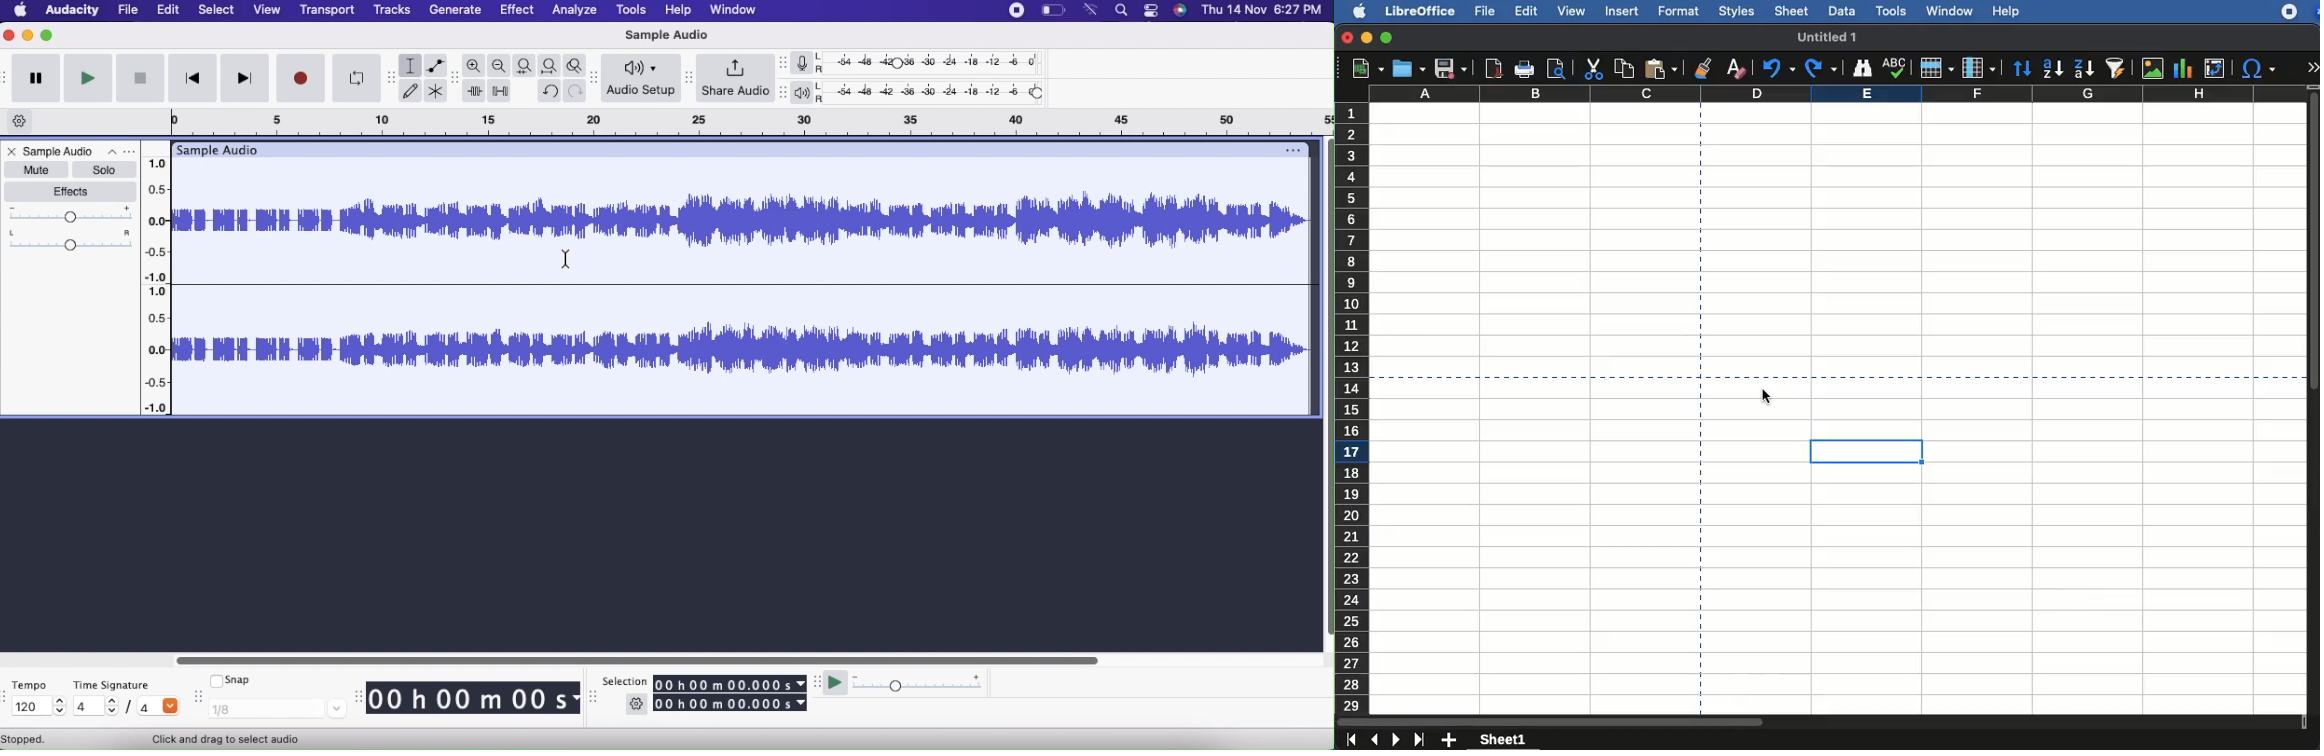 The width and height of the screenshot is (2324, 756). I want to click on search, so click(1120, 11).